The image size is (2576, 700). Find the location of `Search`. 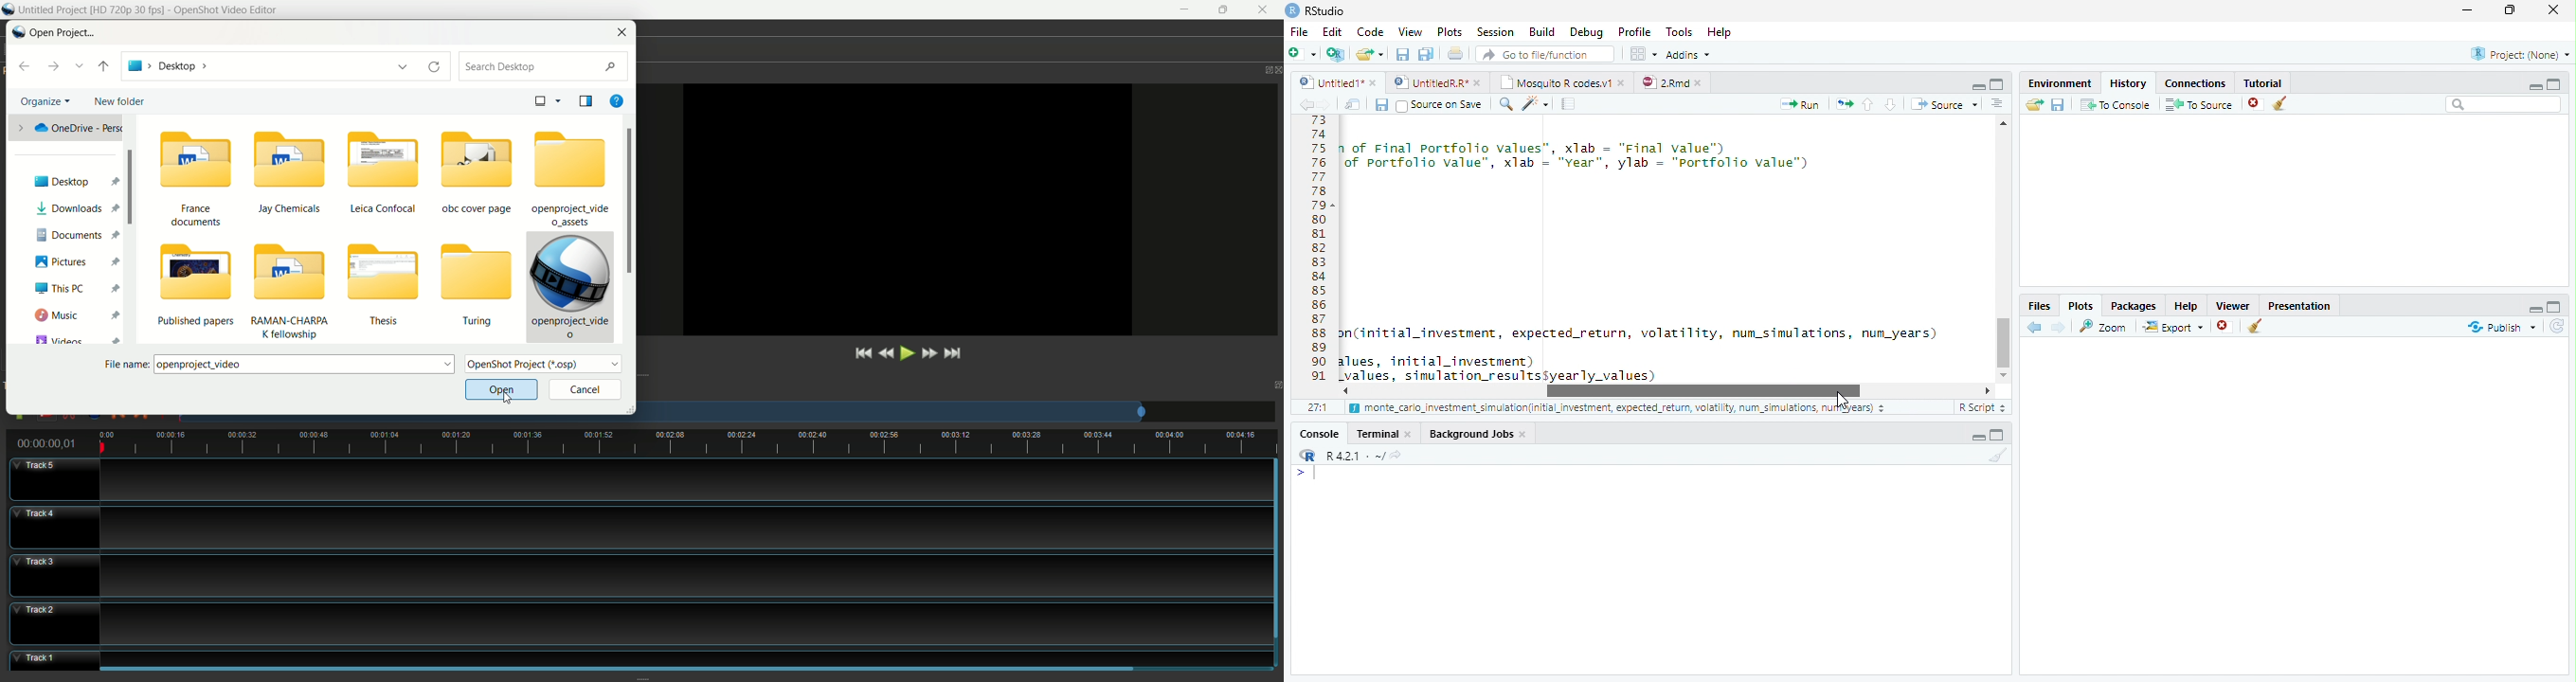

Search is located at coordinates (2504, 104).